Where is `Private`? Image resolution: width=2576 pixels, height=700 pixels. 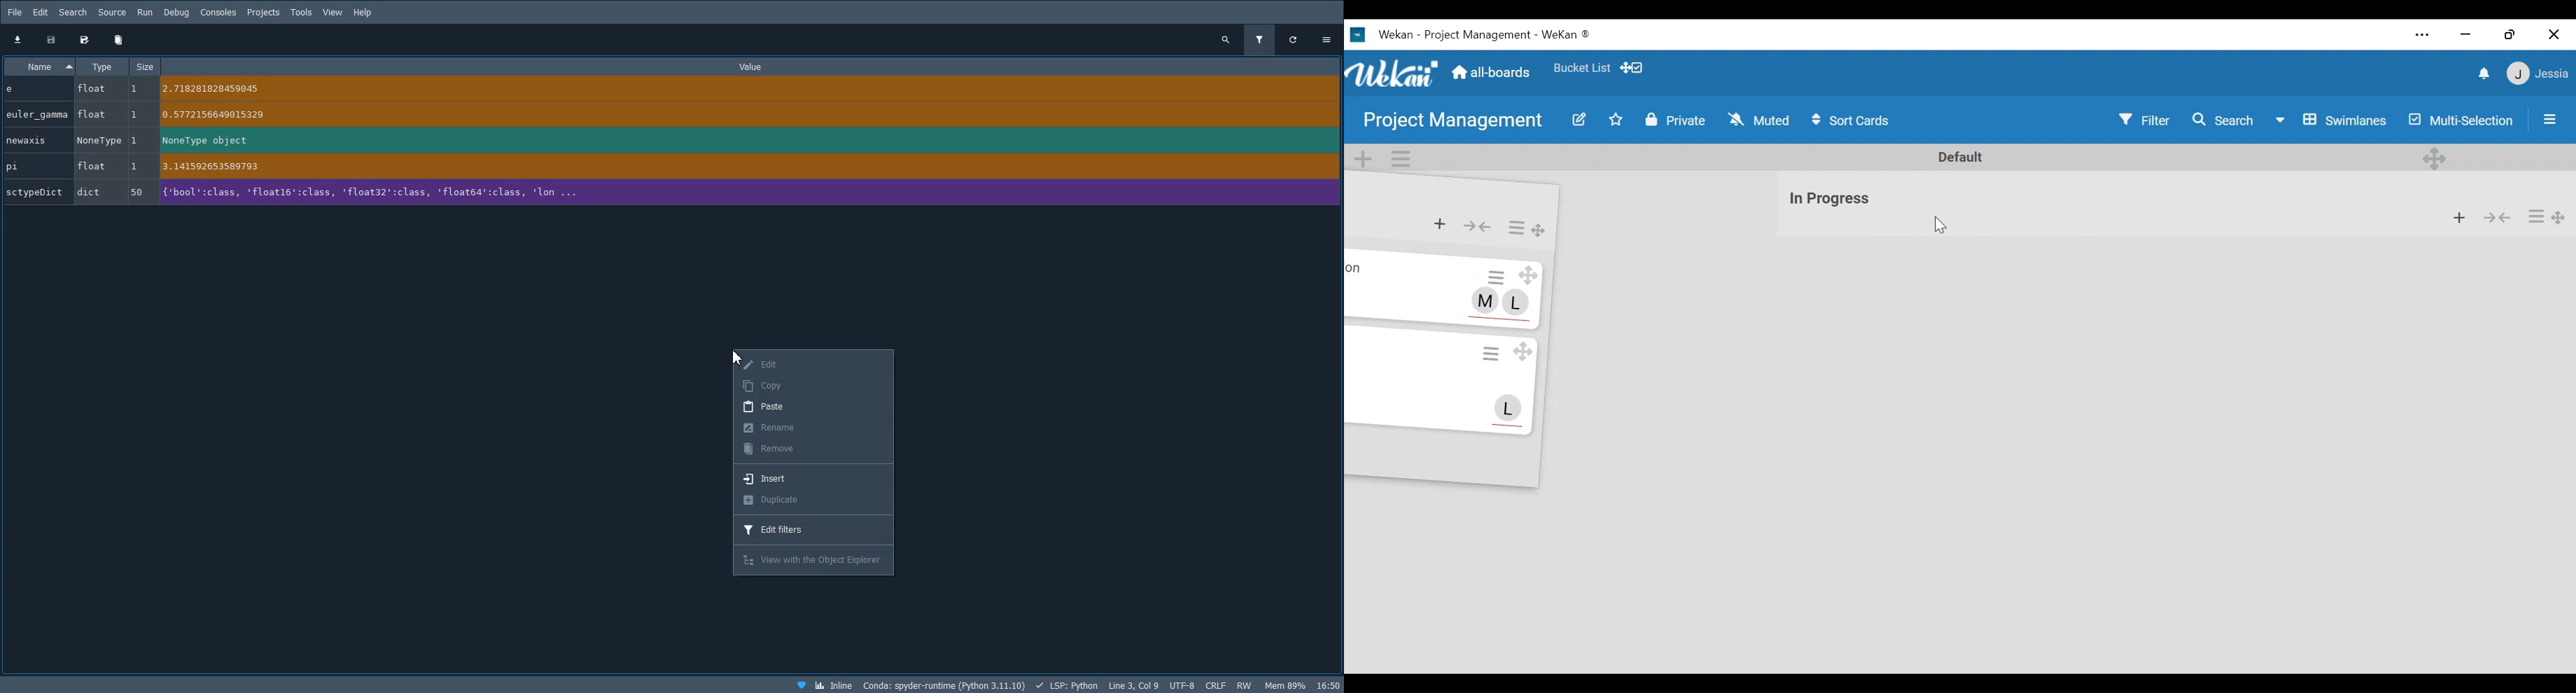
Private is located at coordinates (1677, 121).